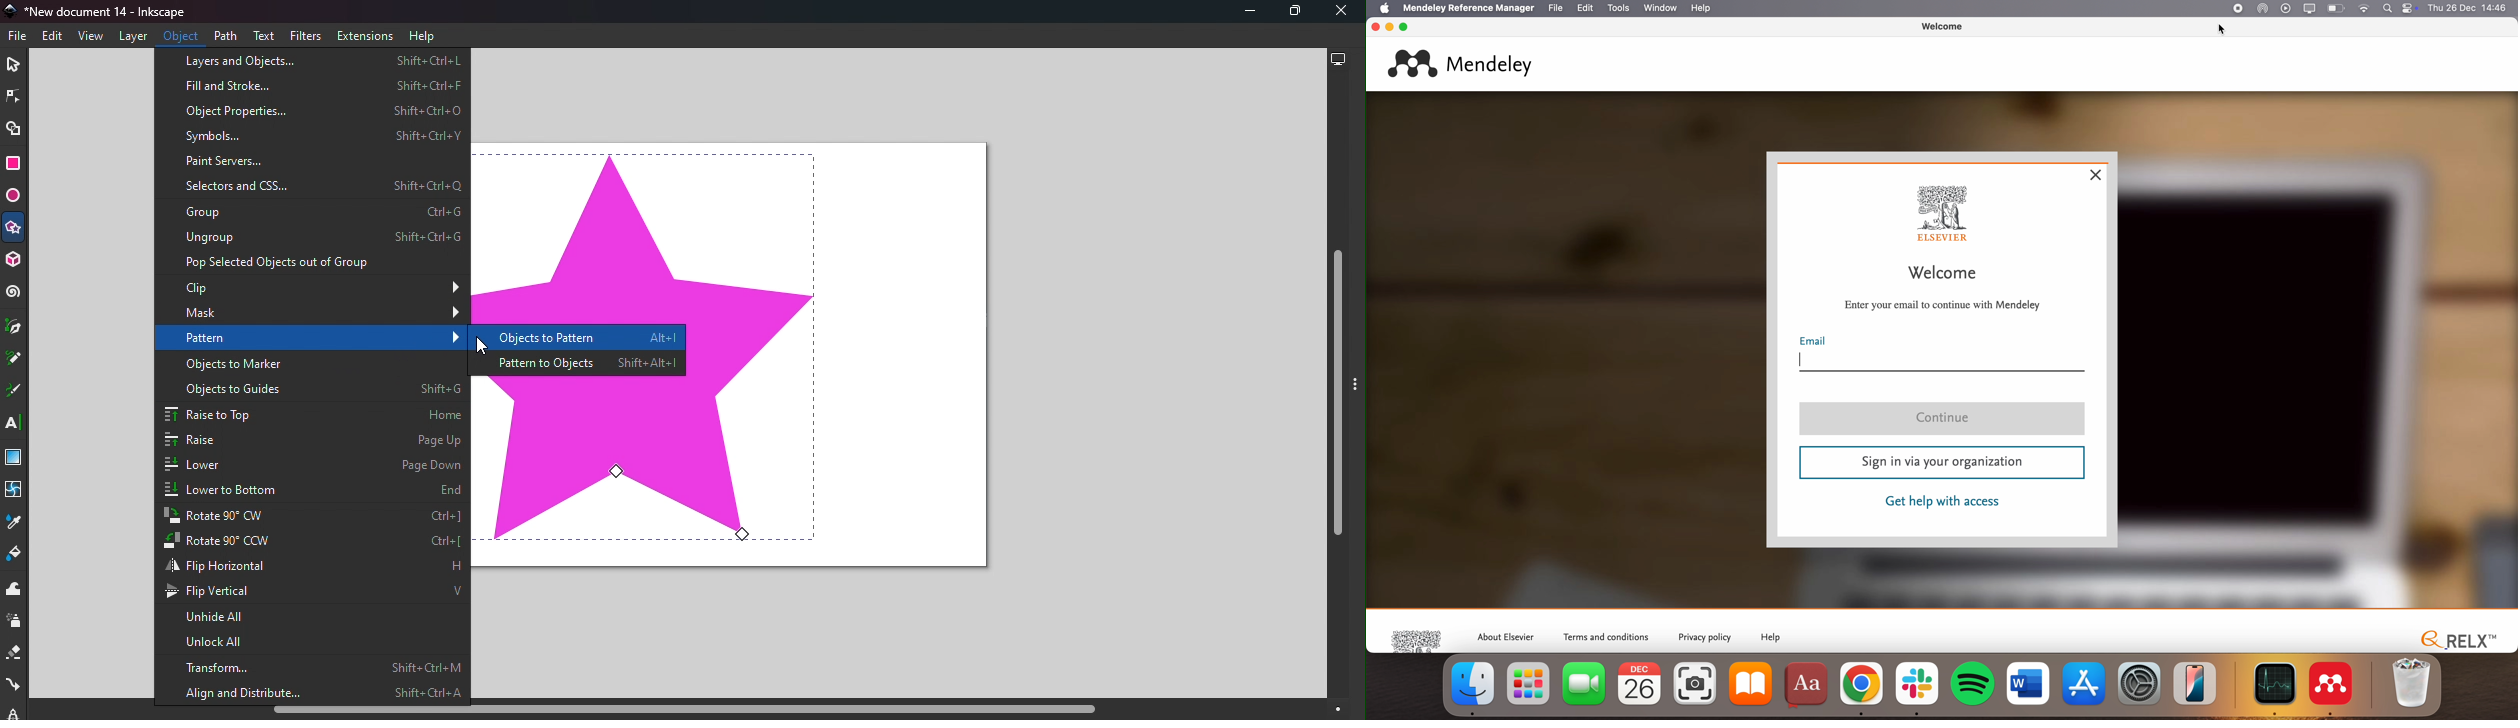 Image resolution: width=2520 pixels, height=728 pixels. I want to click on ibooks, so click(1753, 690).